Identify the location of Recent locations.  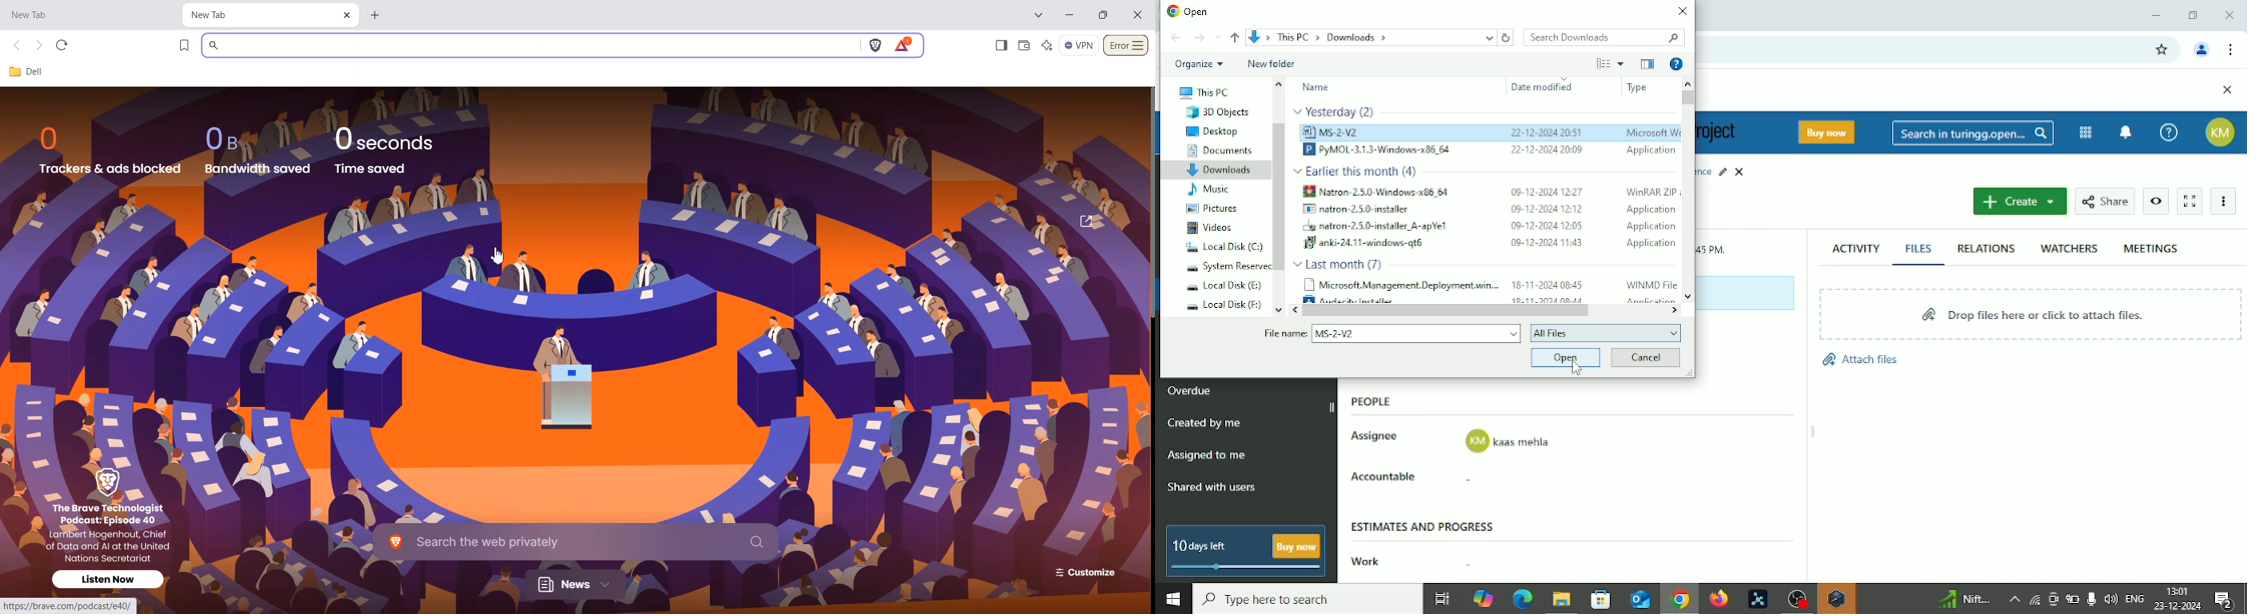
(1216, 35).